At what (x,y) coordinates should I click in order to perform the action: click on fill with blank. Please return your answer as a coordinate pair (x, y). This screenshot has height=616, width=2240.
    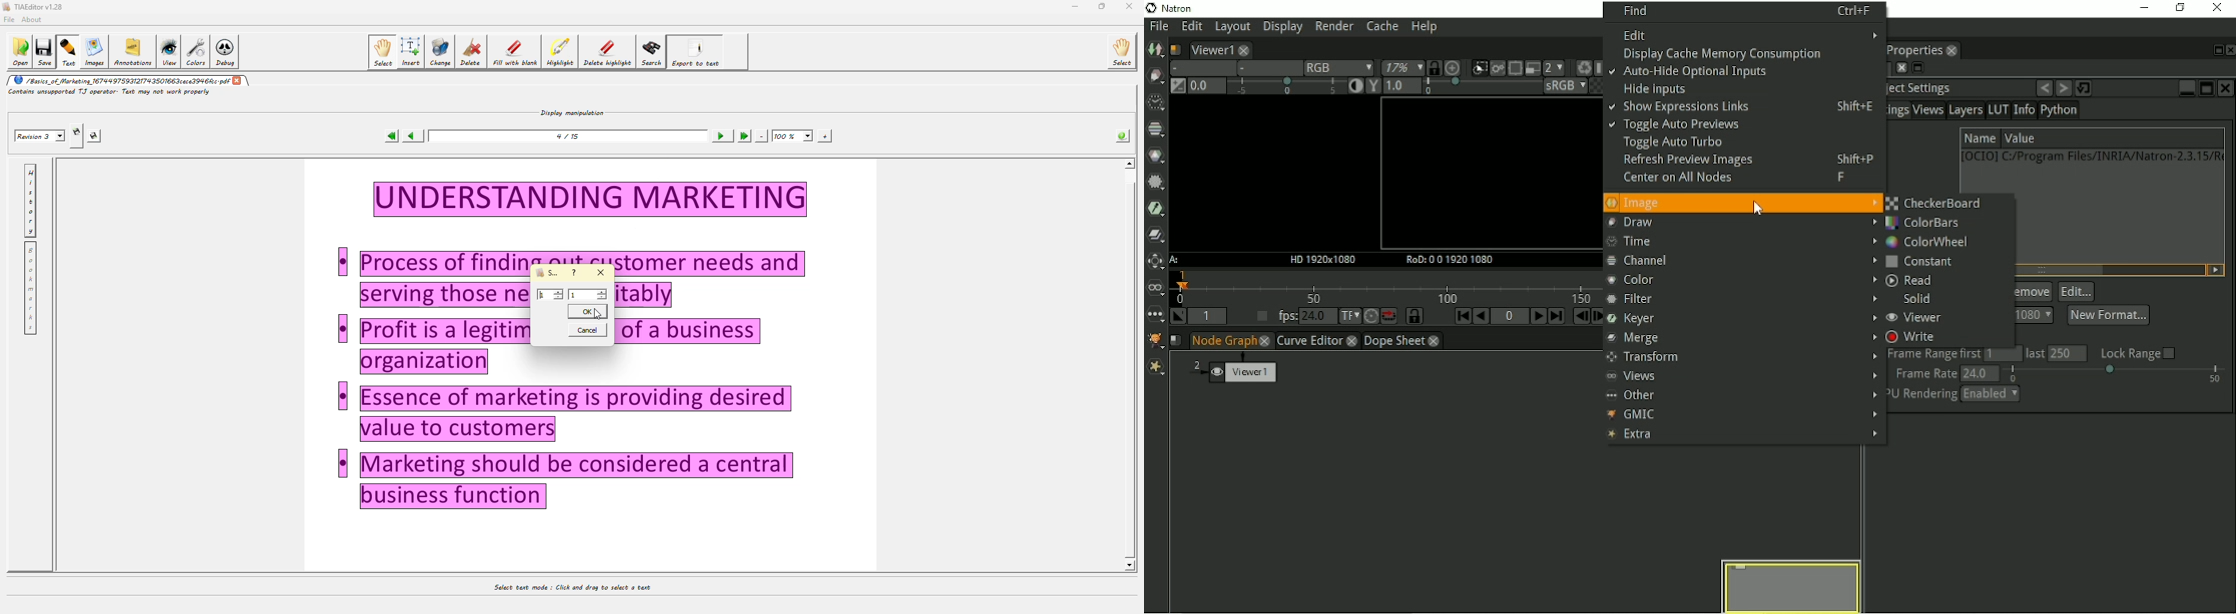
    Looking at the image, I should click on (514, 52).